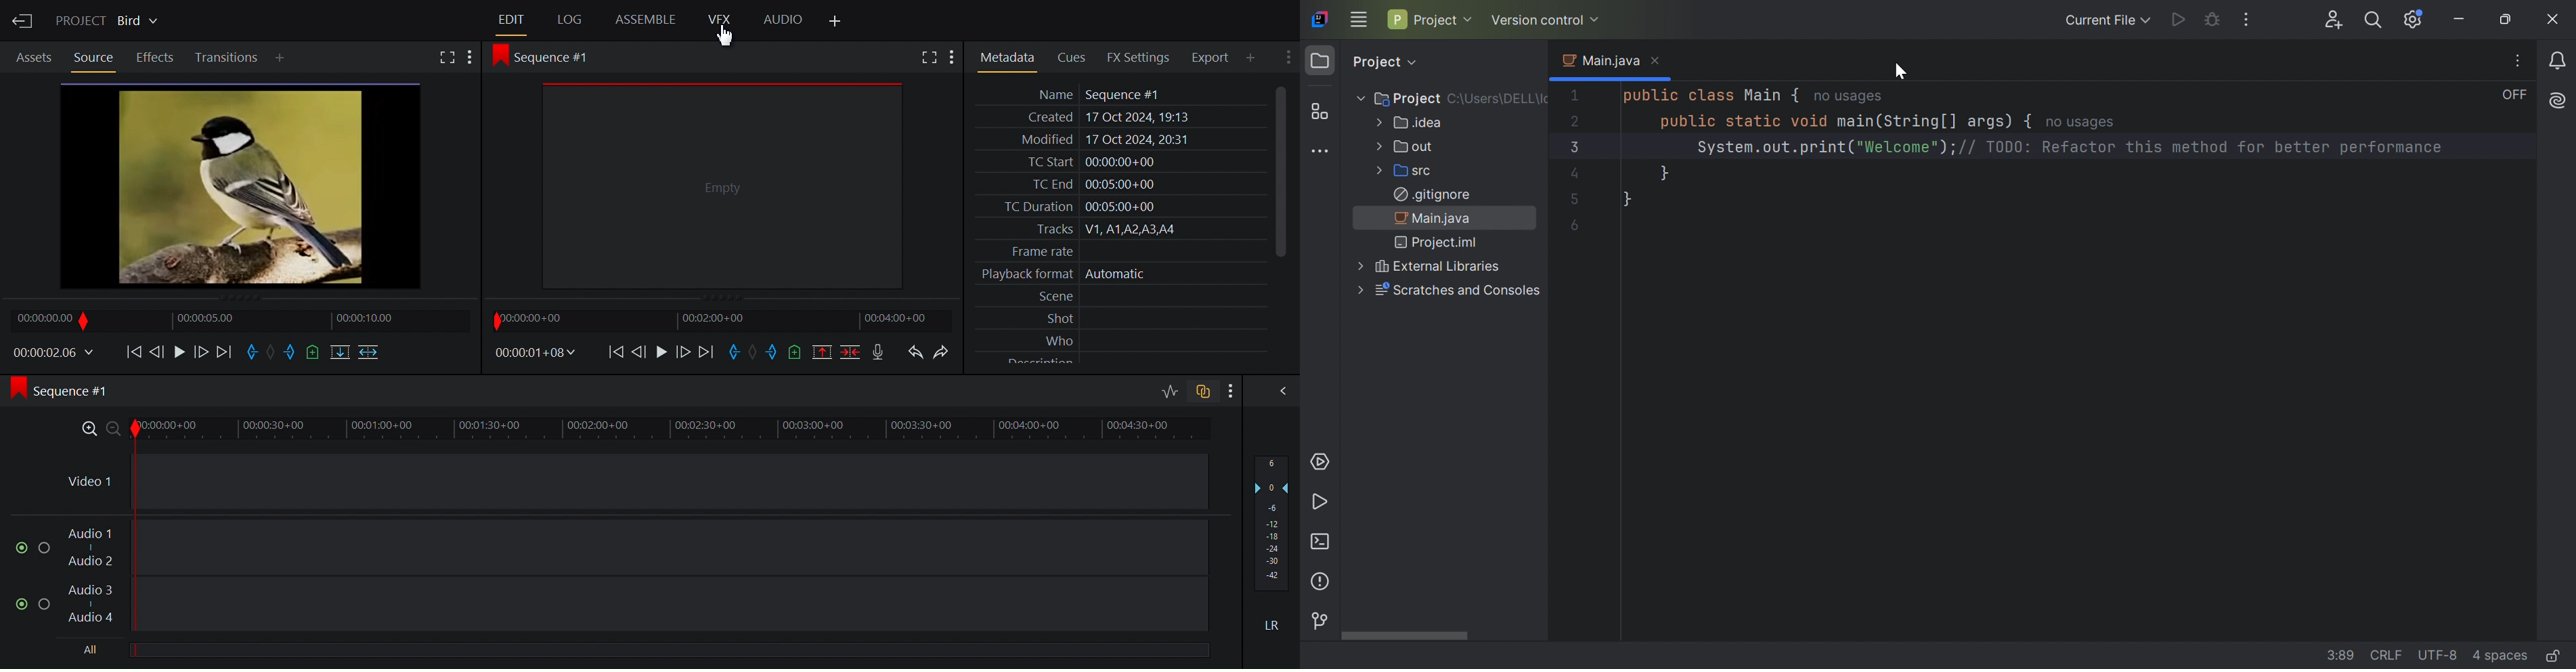 Image resolution: width=2576 pixels, height=672 pixels. Describe the element at coordinates (269, 352) in the screenshot. I see `Clear marks` at that location.